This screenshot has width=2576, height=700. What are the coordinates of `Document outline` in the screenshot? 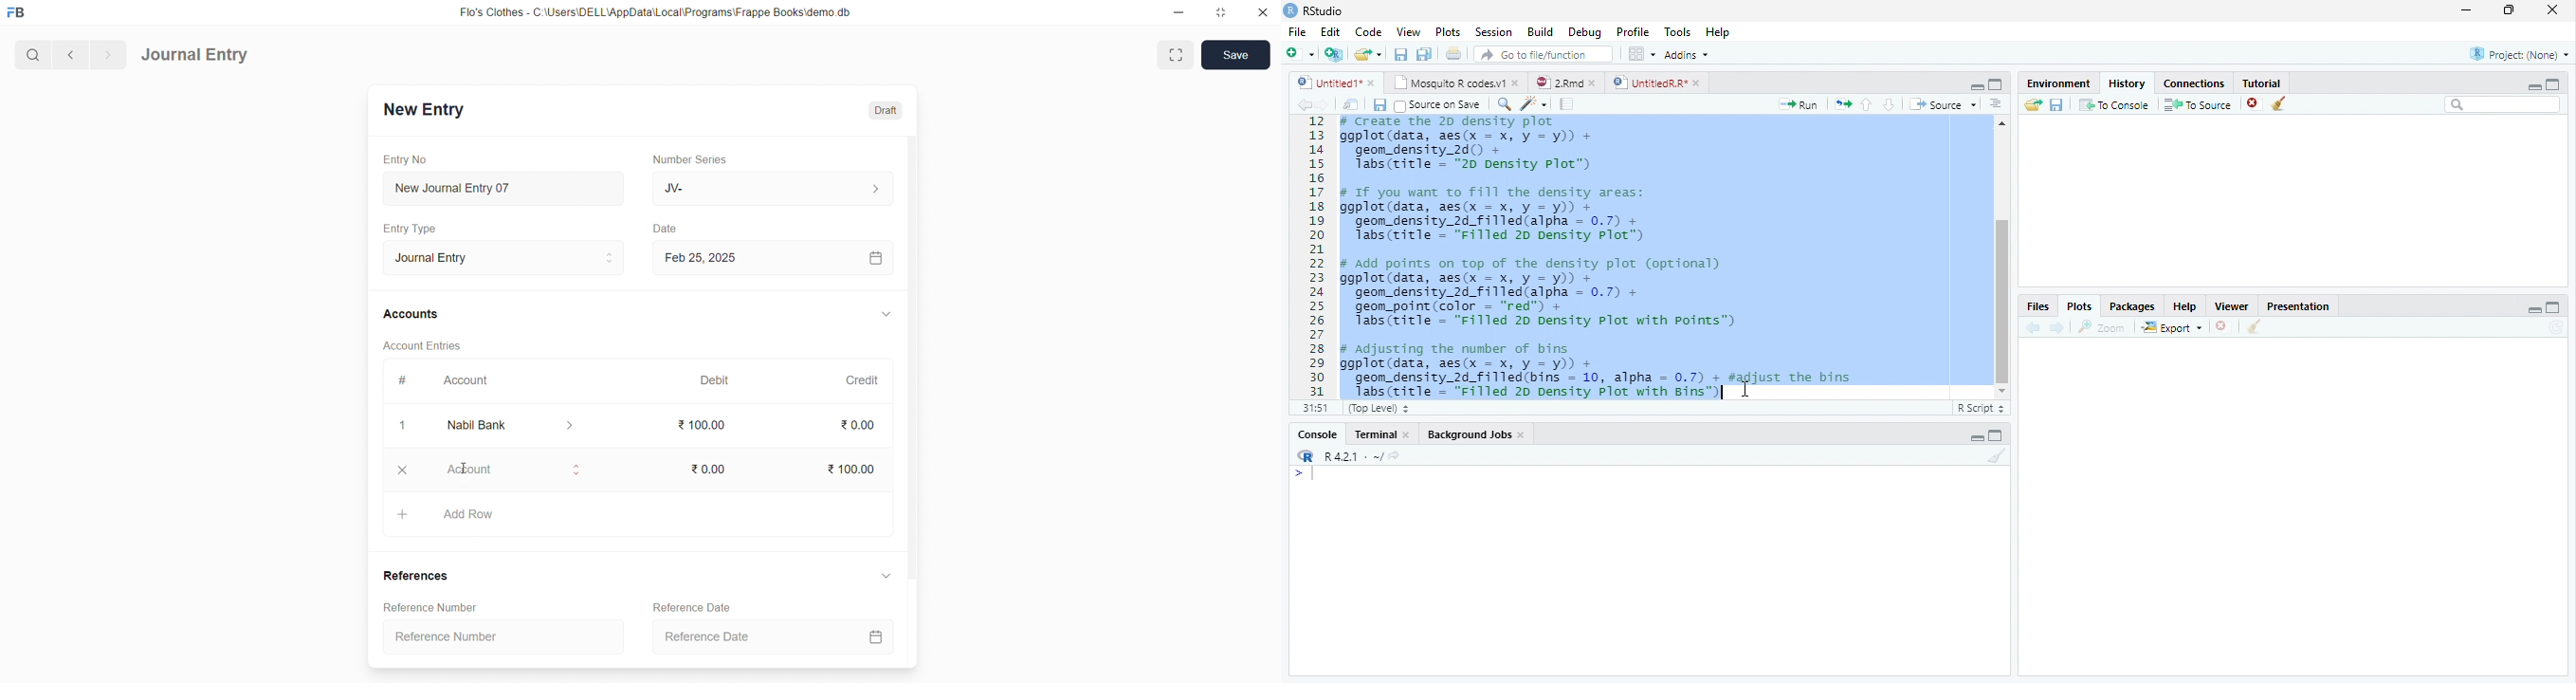 It's located at (1996, 105).